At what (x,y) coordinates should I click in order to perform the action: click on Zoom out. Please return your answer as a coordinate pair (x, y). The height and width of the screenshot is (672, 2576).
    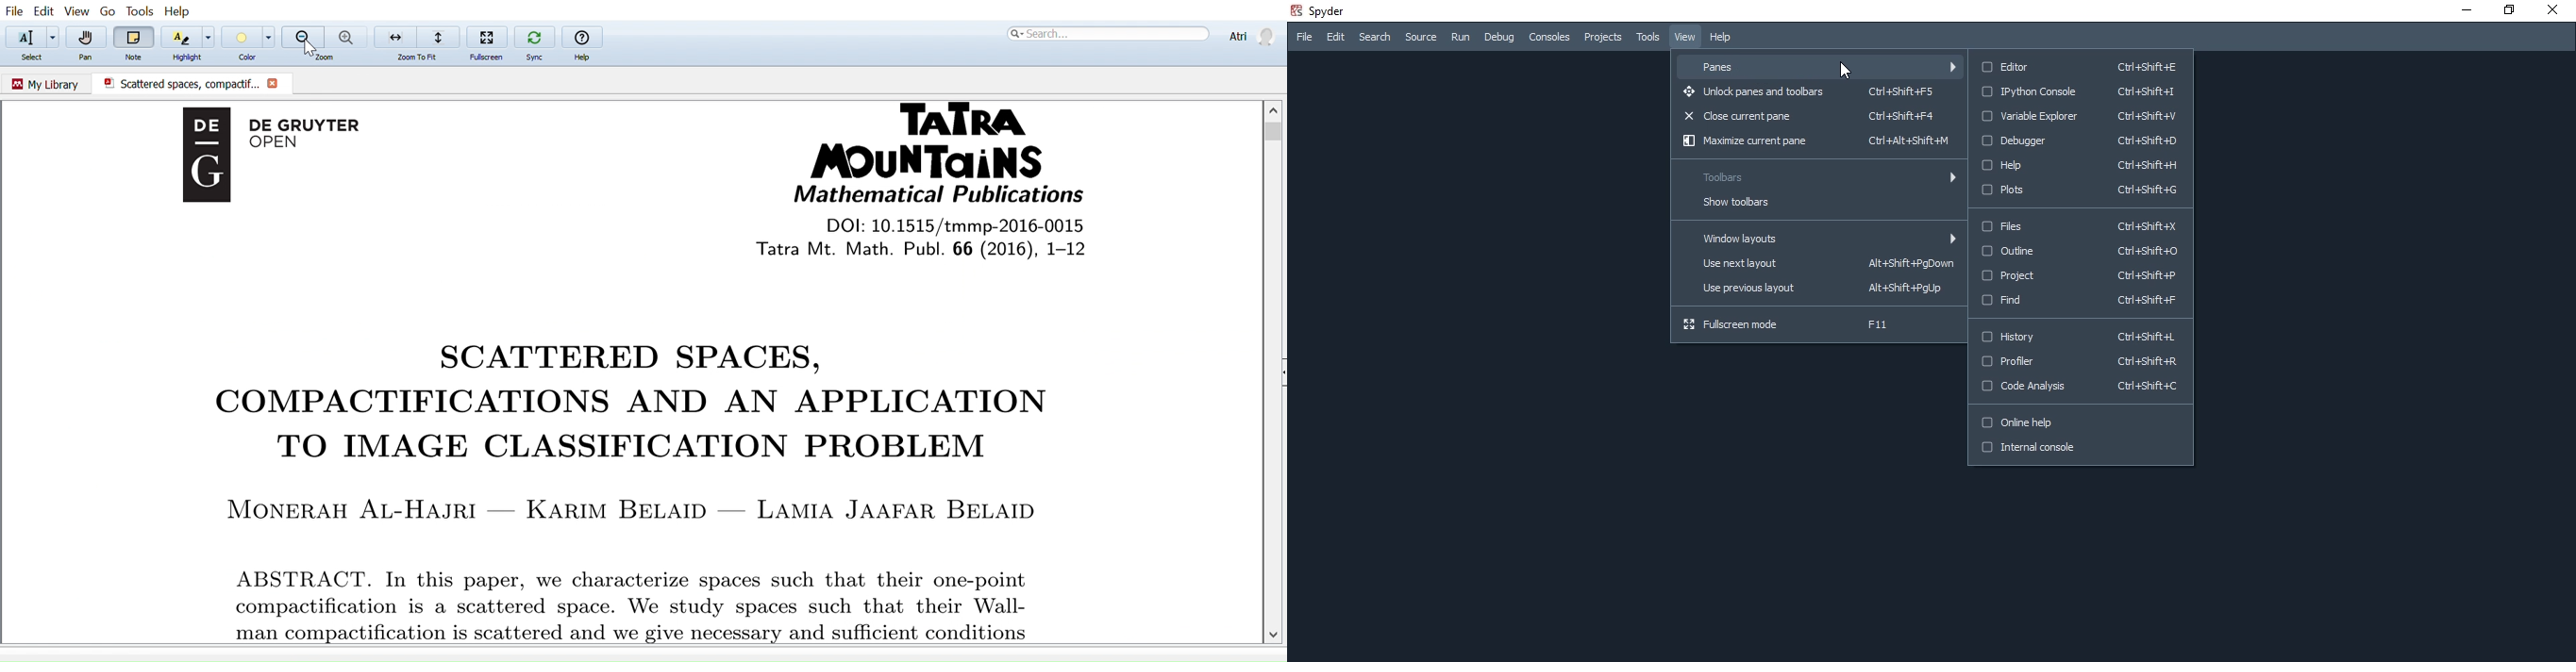
    Looking at the image, I should click on (303, 36).